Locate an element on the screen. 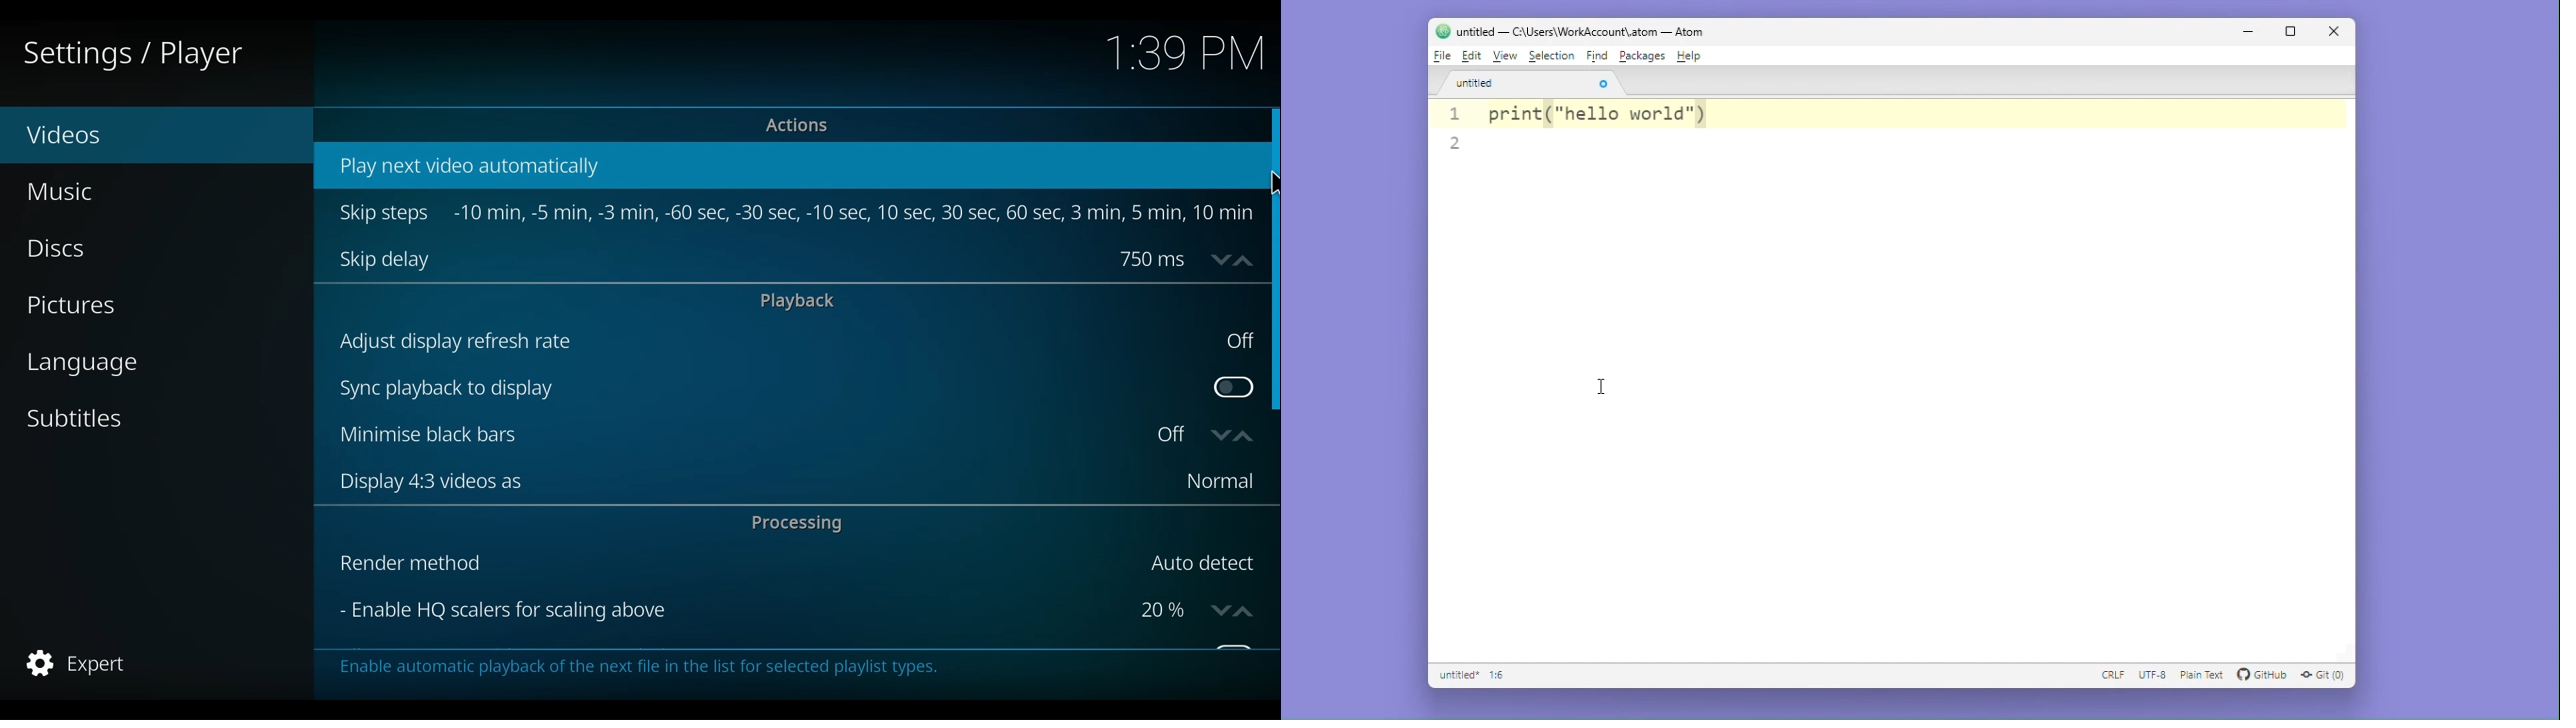 This screenshot has height=728, width=2576. Toggle Sync playback to display is located at coordinates (1229, 387).